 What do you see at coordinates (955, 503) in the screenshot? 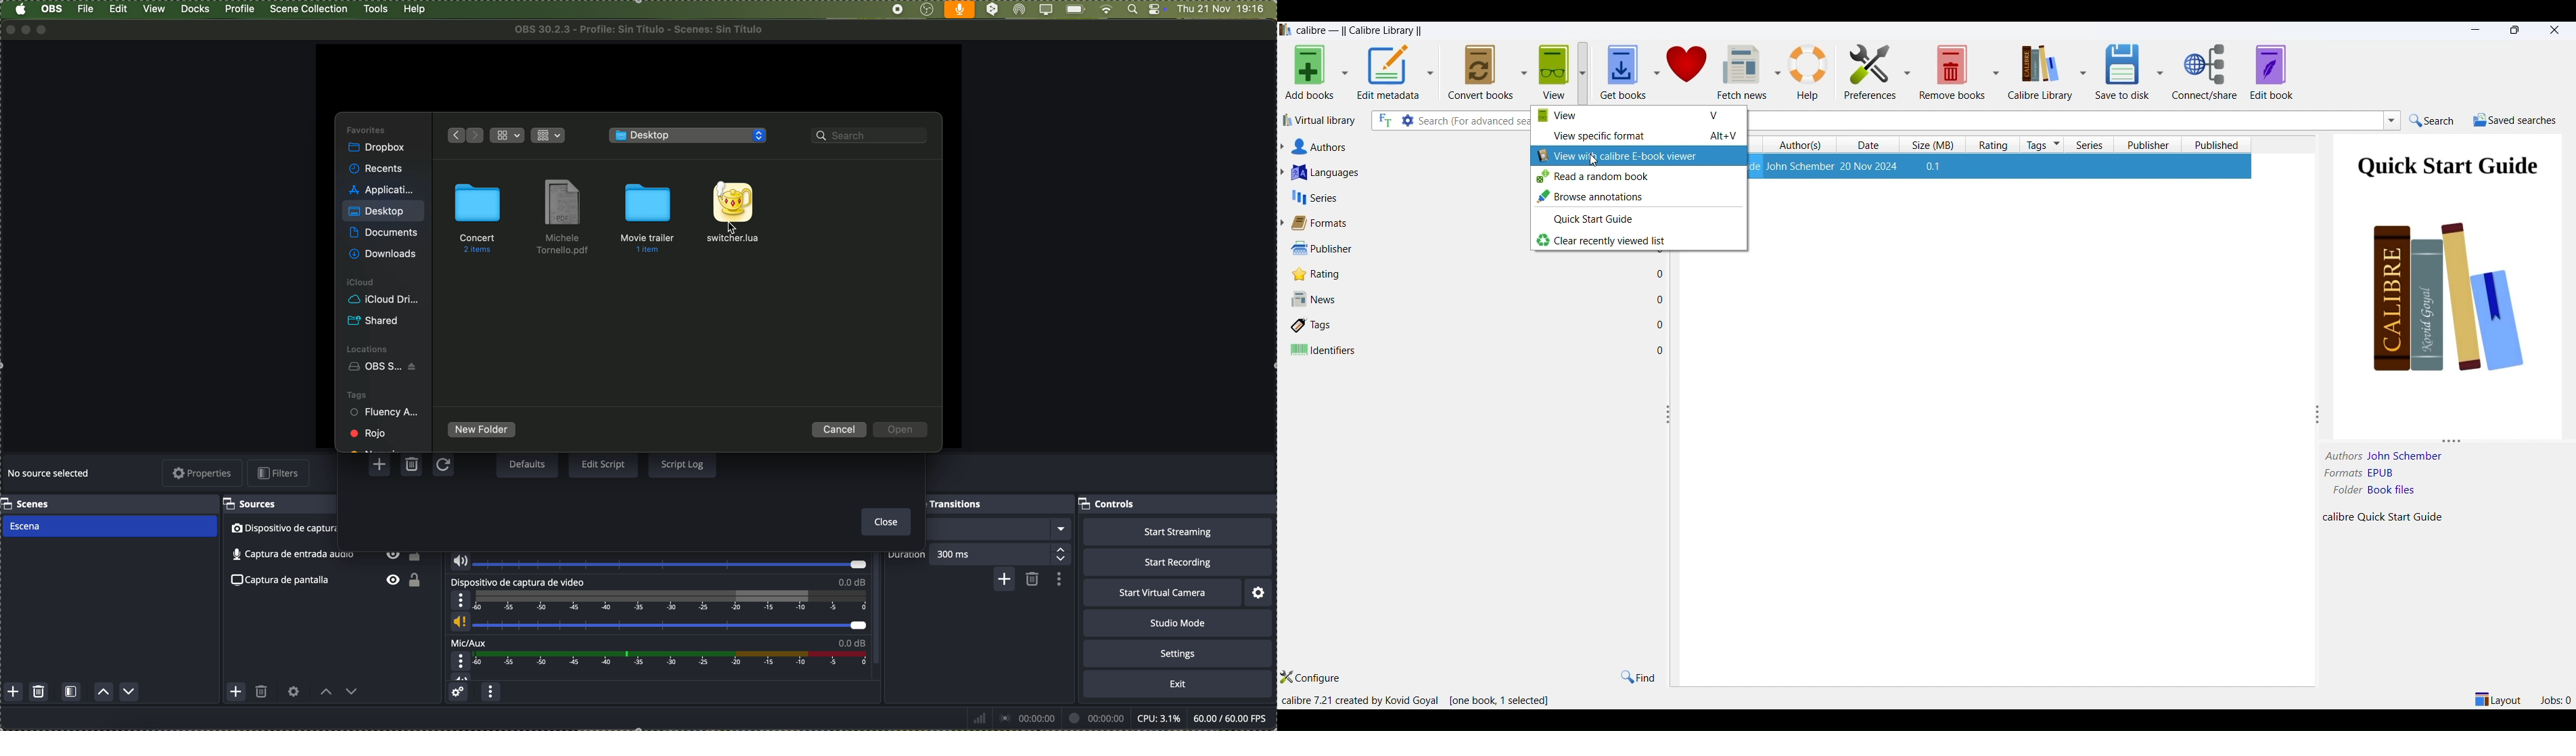
I see `scene transitions` at bounding box center [955, 503].